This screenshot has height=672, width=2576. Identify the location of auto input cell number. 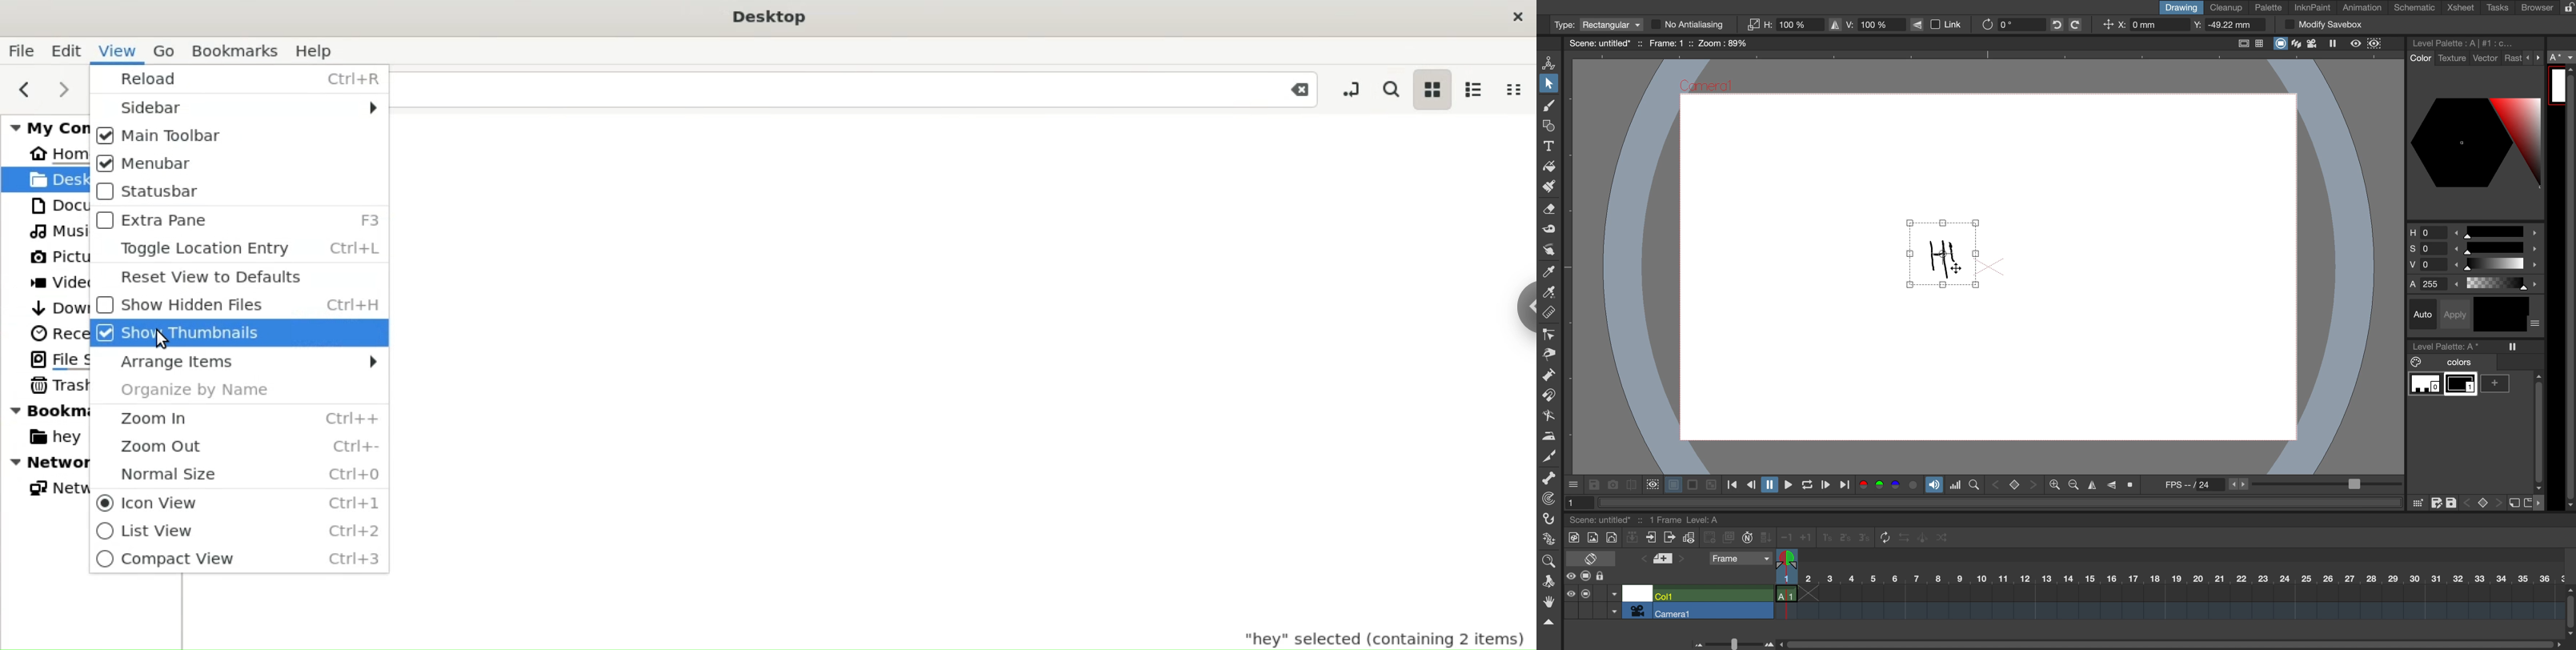
(1747, 539).